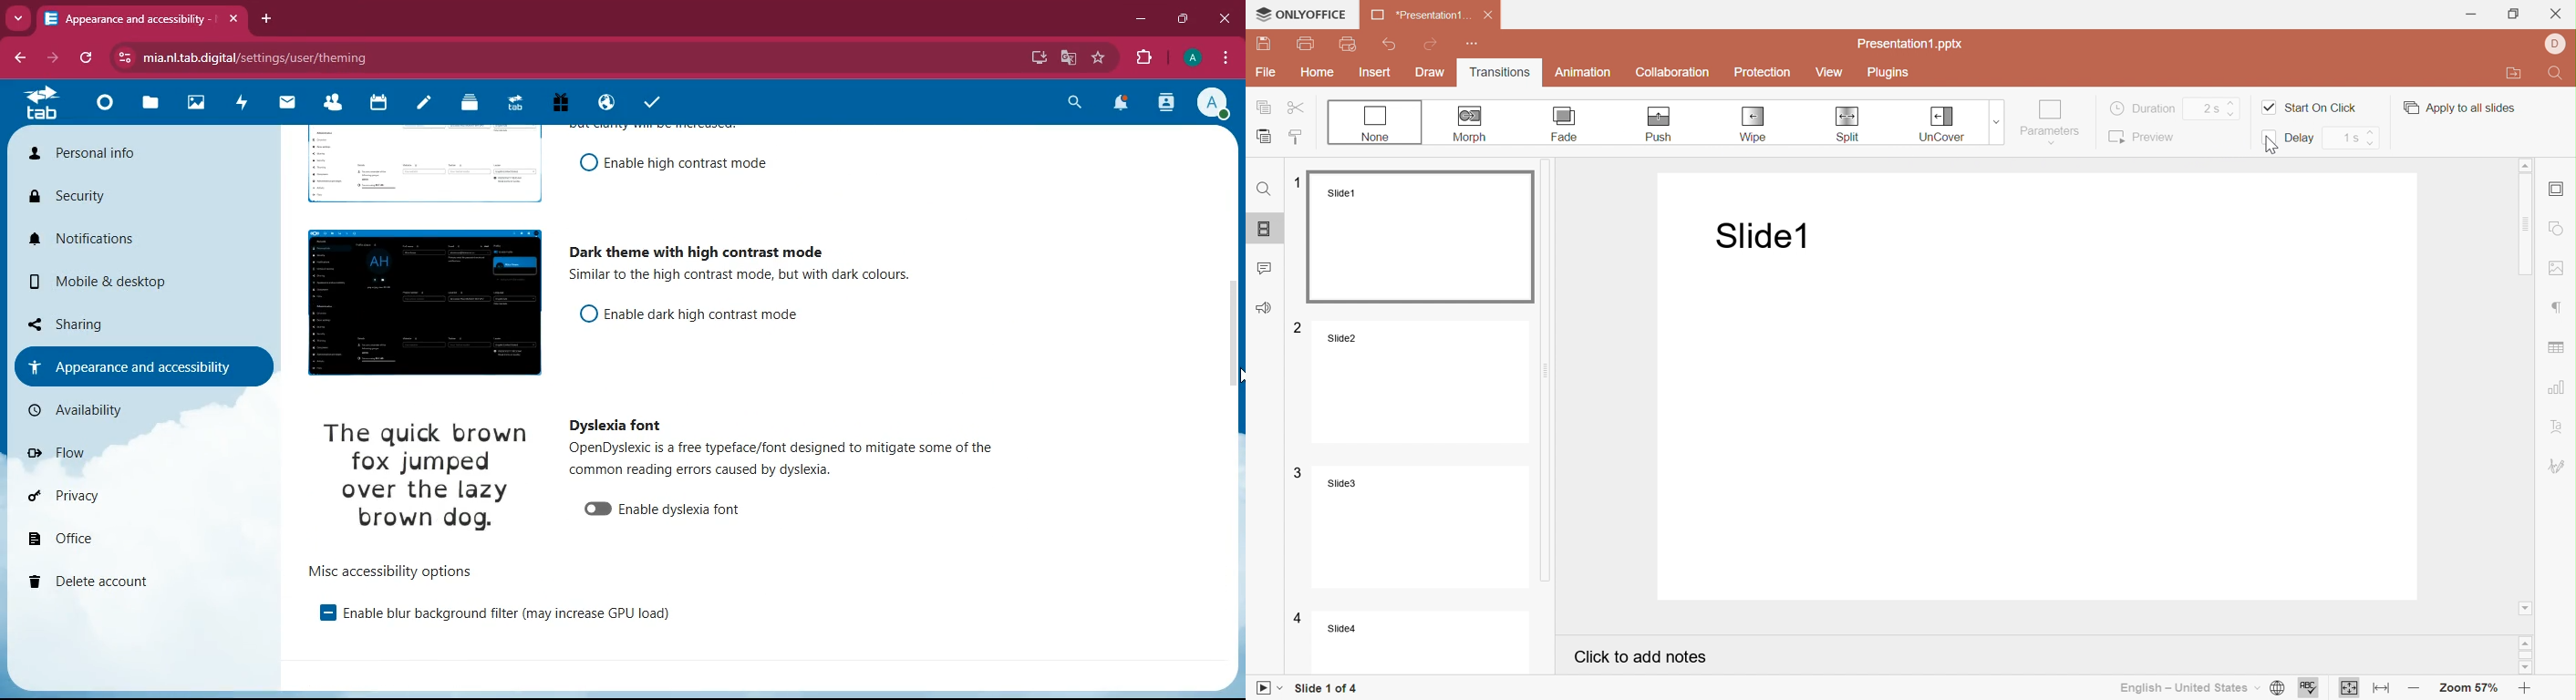 Image resolution: width=2576 pixels, height=700 pixels. I want to click on enable, so click(685, 163).